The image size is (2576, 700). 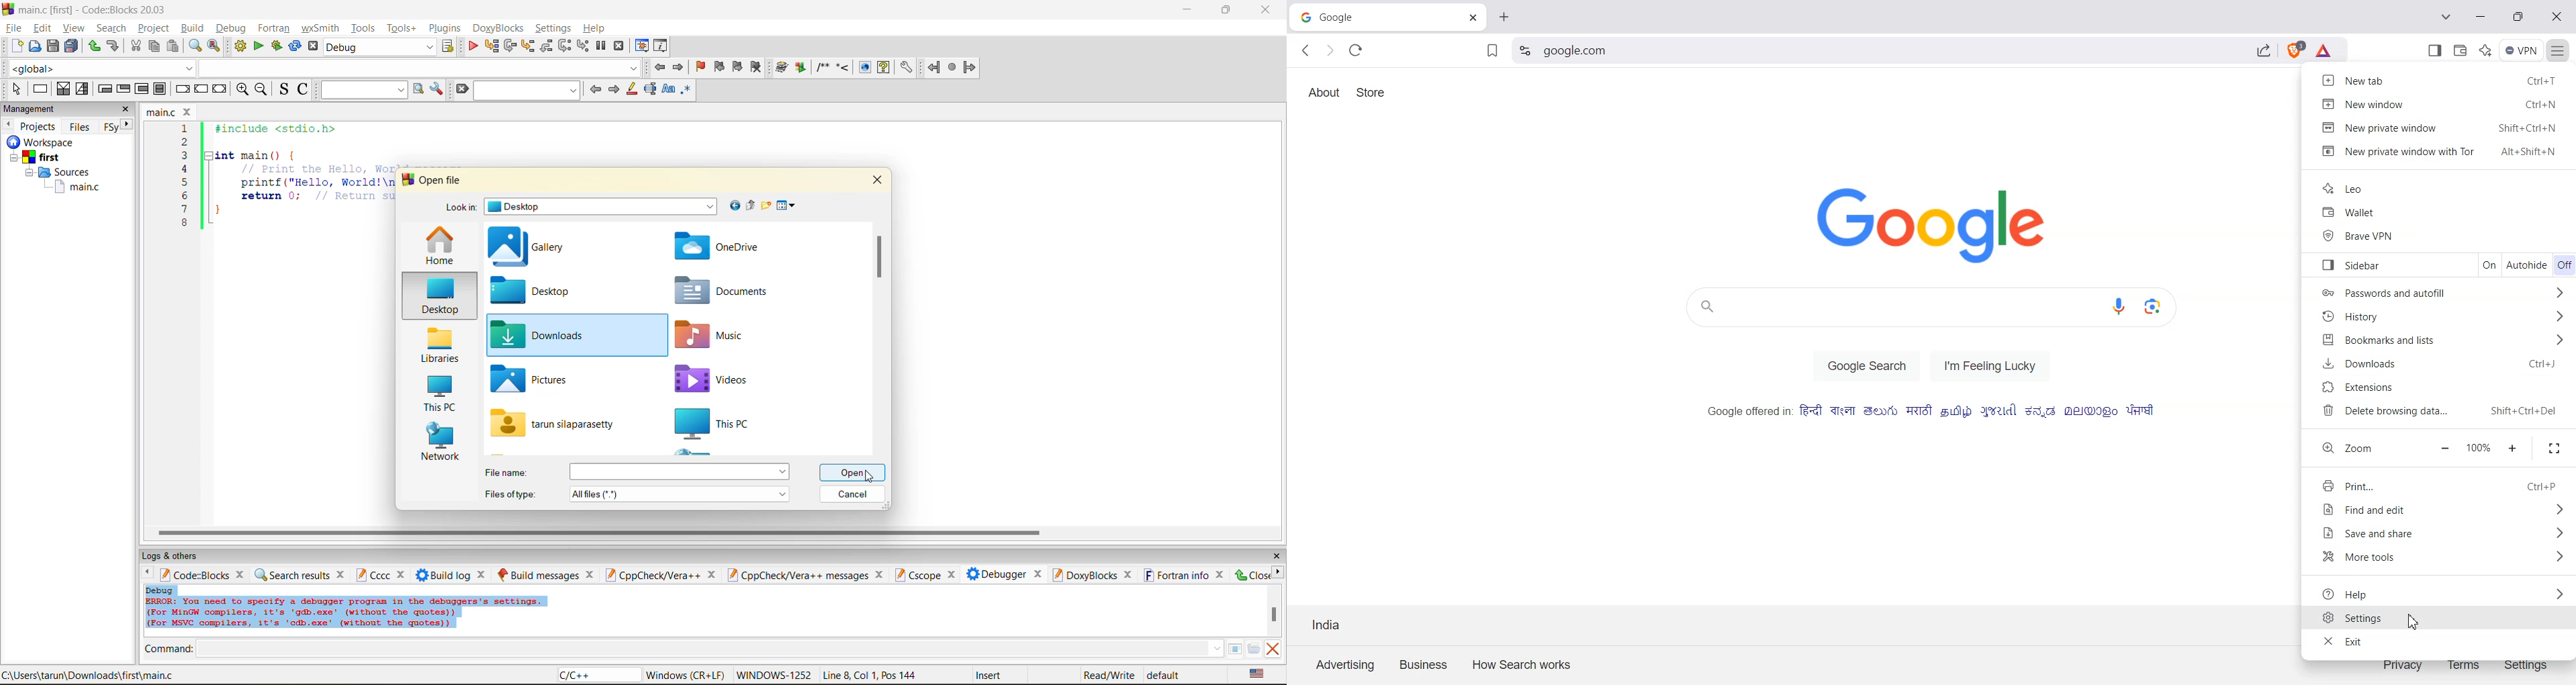 What do you see at coordinates (1327, 624) in the screenshot?
I see `India` at bounding box center [1327, 624].